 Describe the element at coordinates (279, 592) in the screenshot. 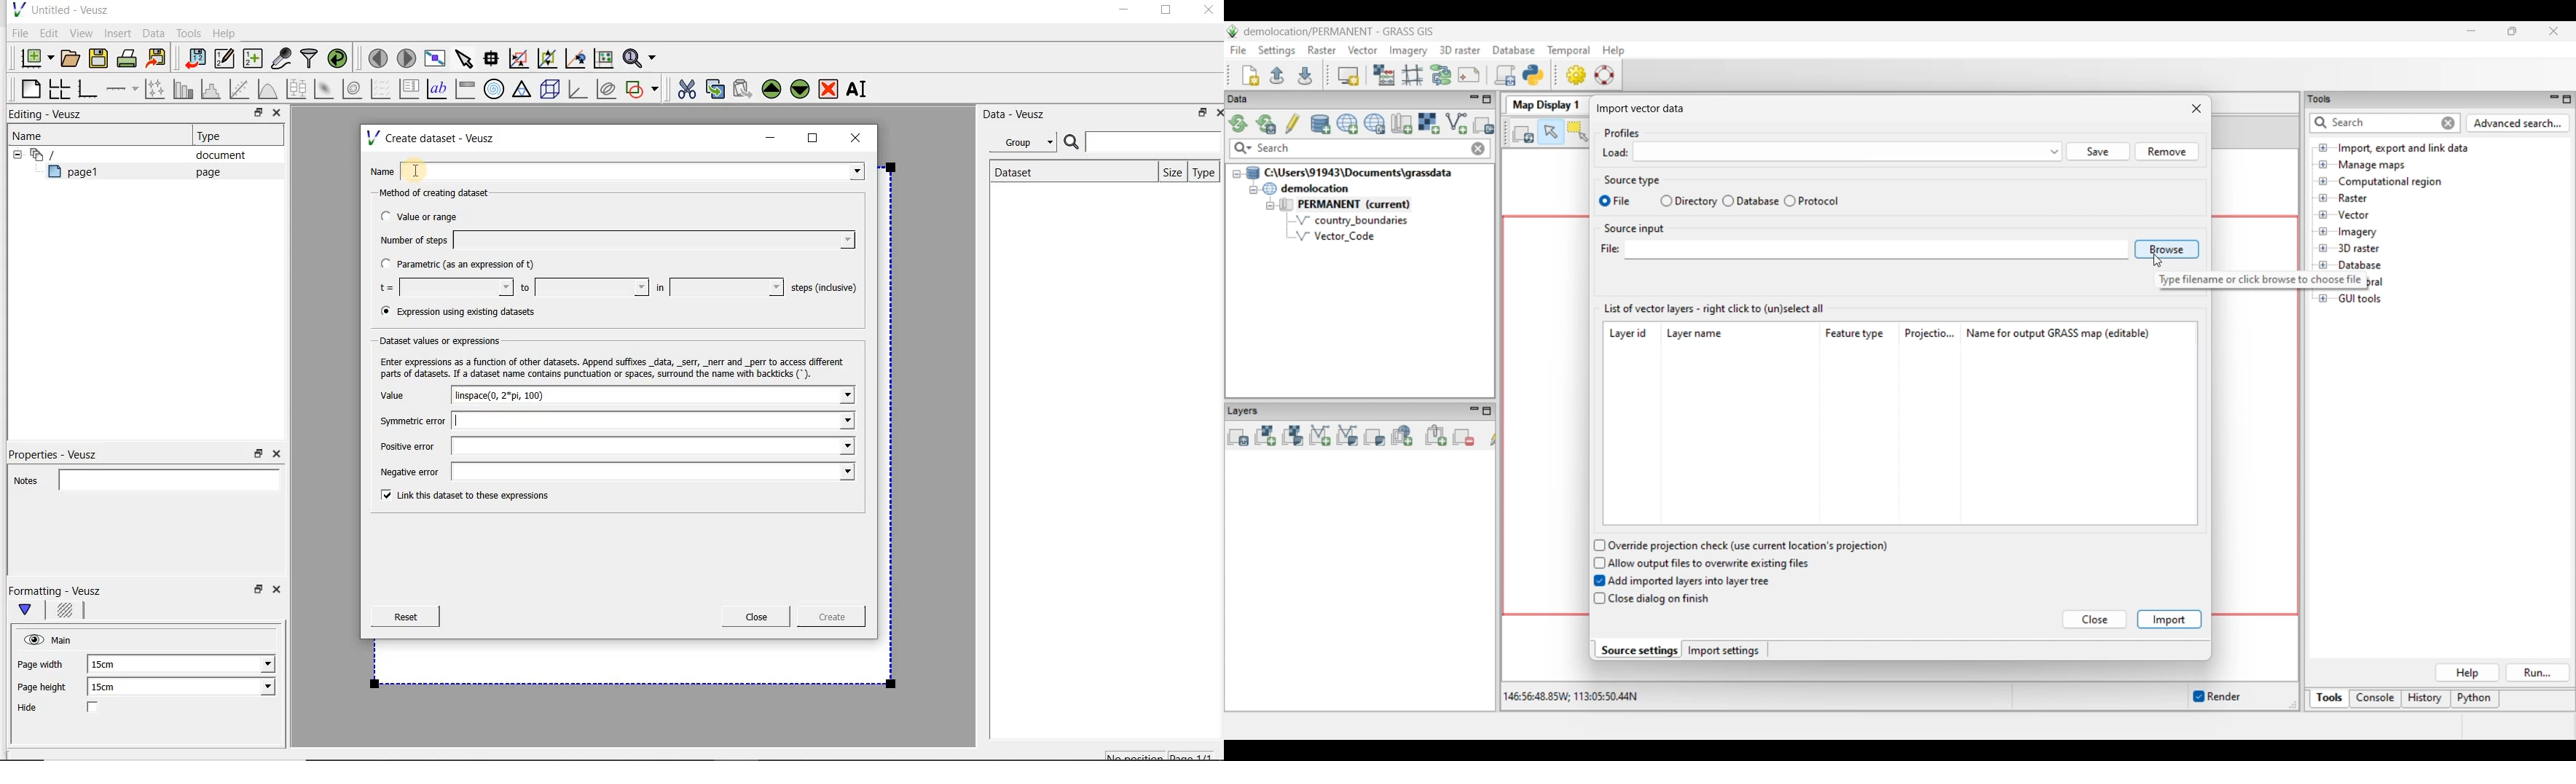

I see `Close` at that location.